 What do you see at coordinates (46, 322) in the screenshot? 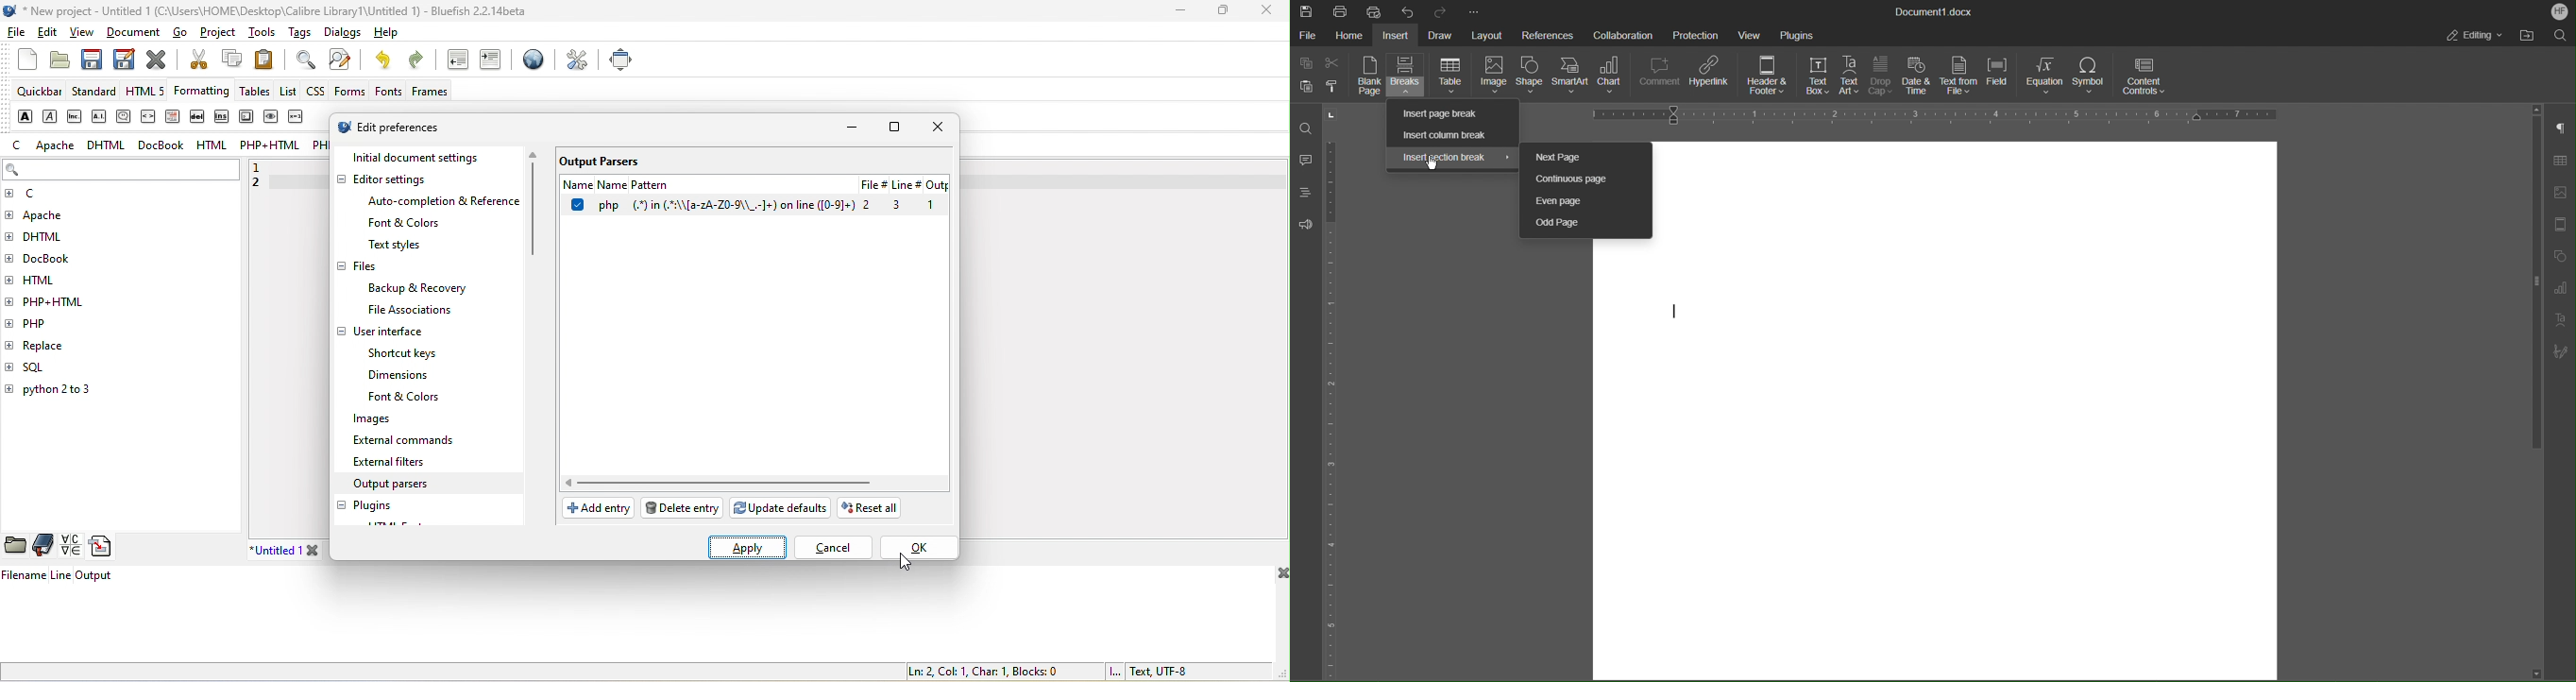
I see `php` at bounding box center [46, 322].